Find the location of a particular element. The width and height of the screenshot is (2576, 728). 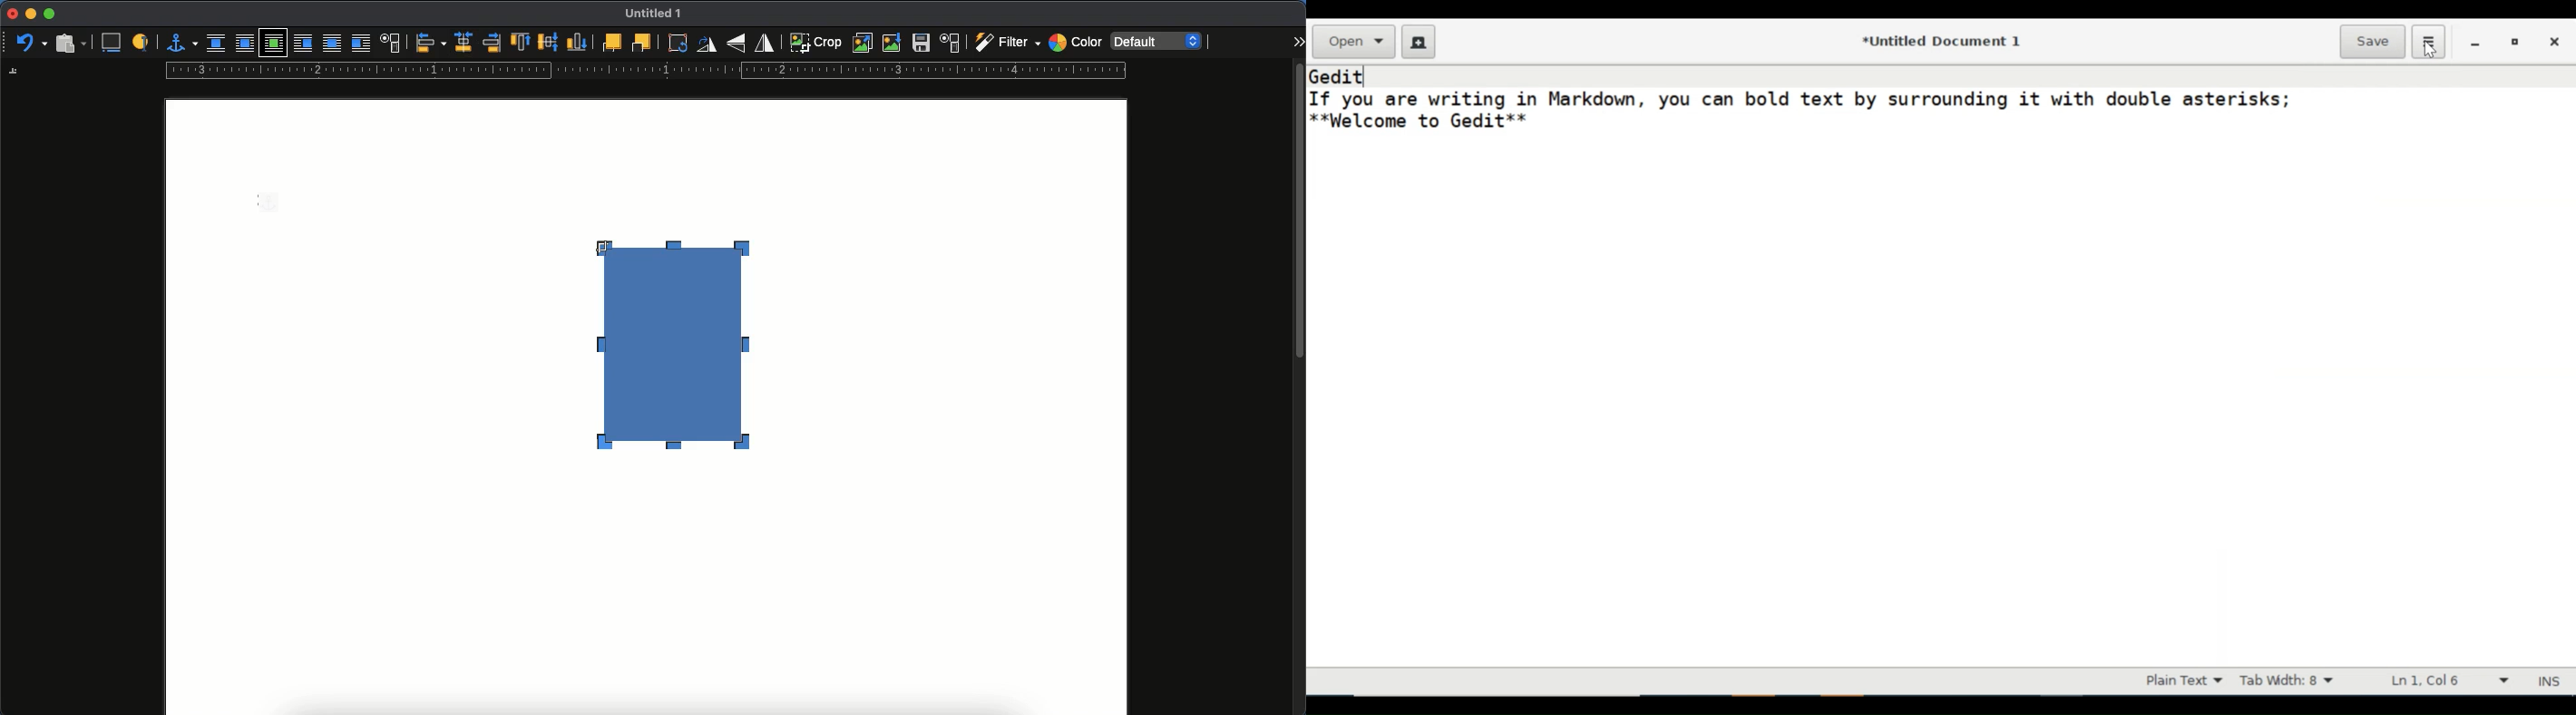

bottom to anchor is located at coordinates (577, 42).